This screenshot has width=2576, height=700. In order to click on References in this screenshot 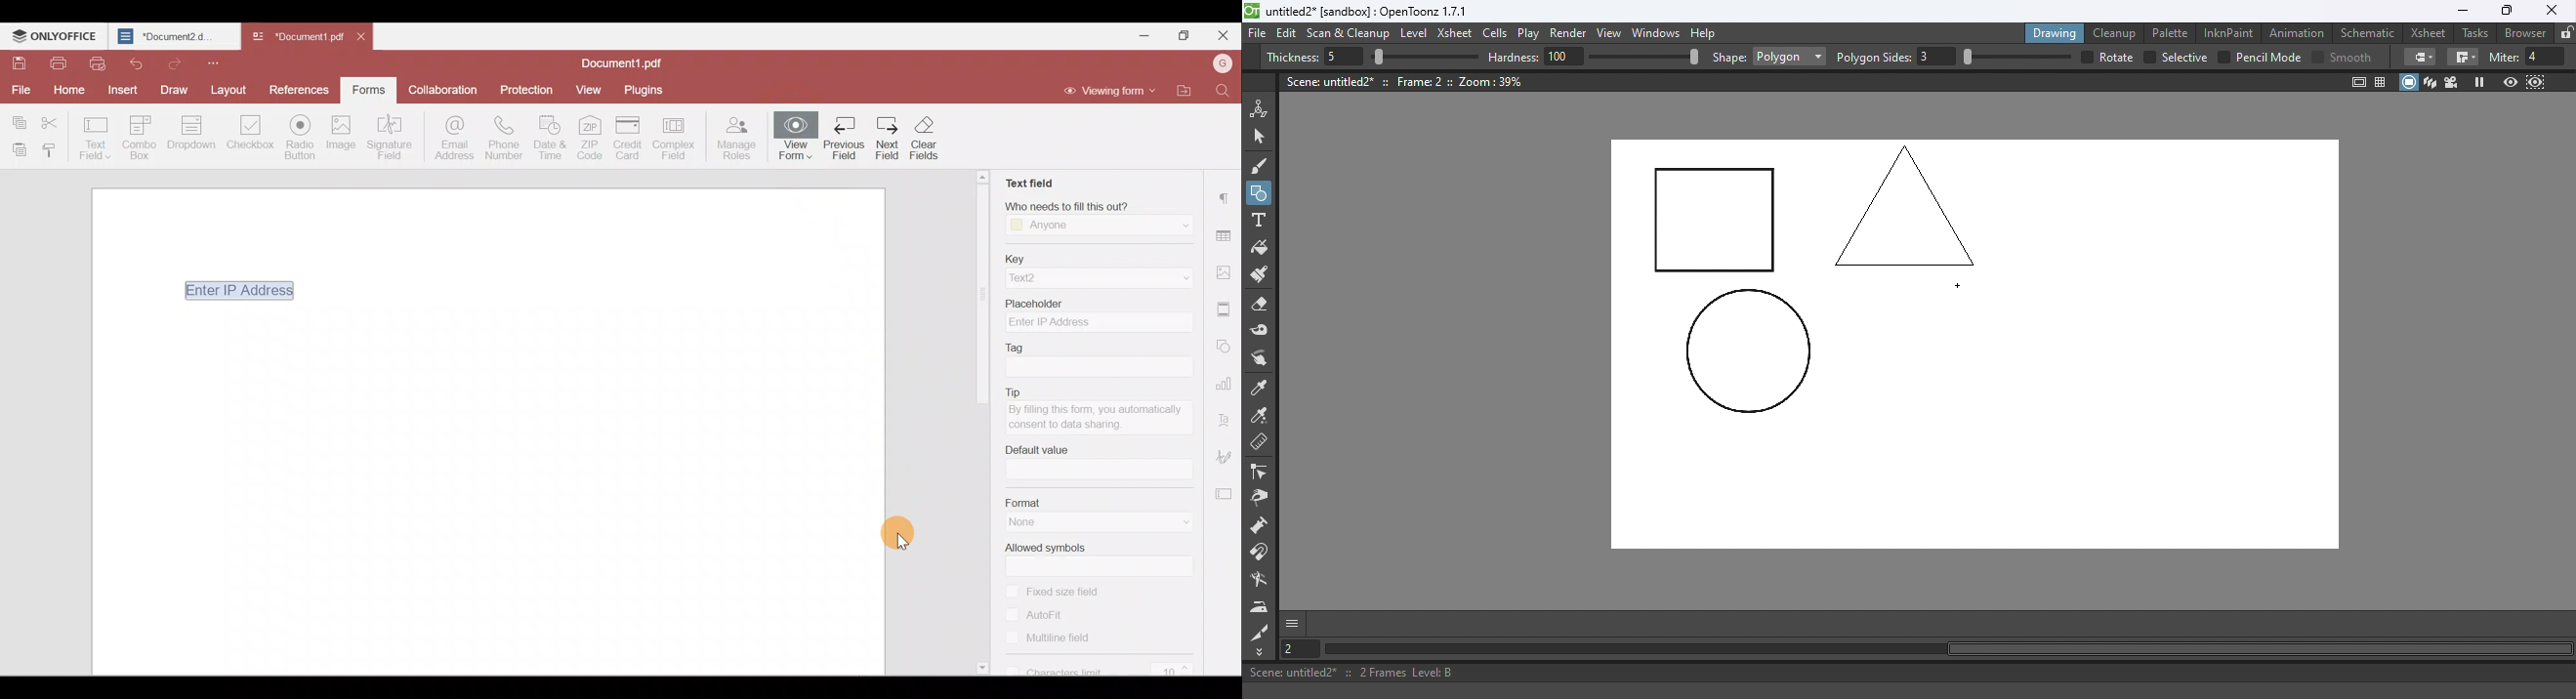, I will do `click(297, 89)`.